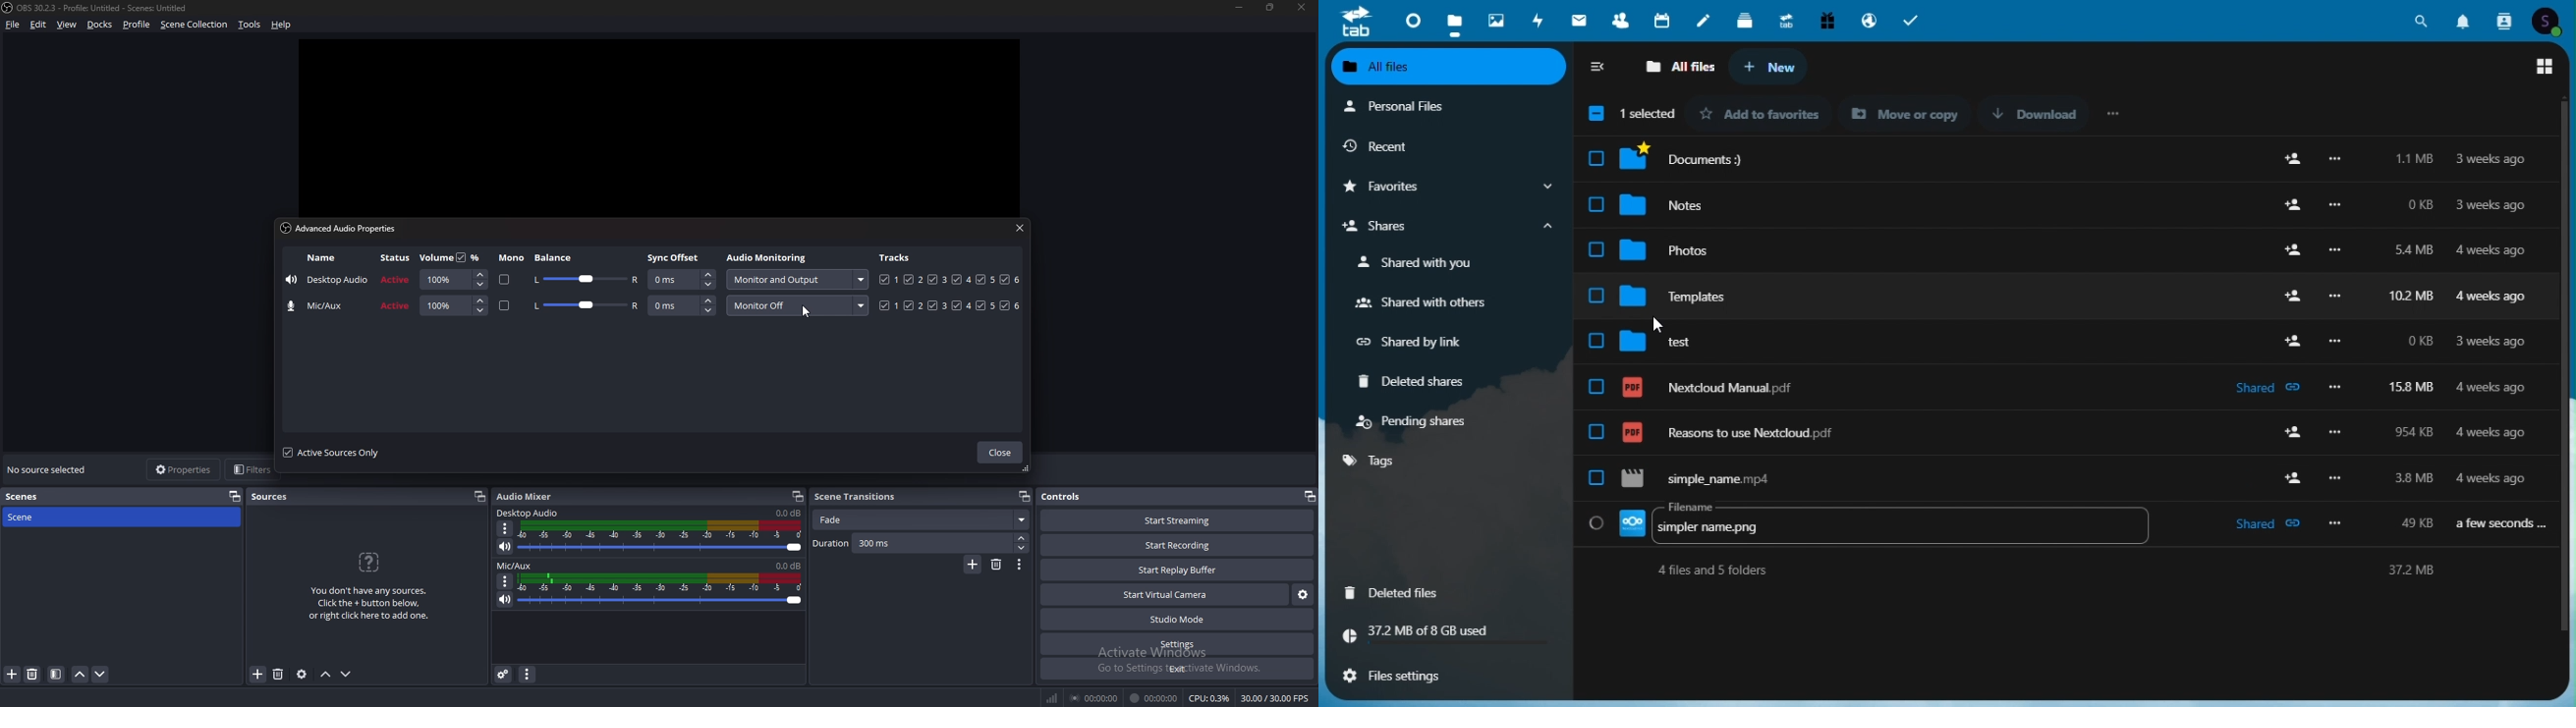 Image resolution: width=2576 pixels, height=728 pixels. I want to click on file being renamed, so click(2062, 474).